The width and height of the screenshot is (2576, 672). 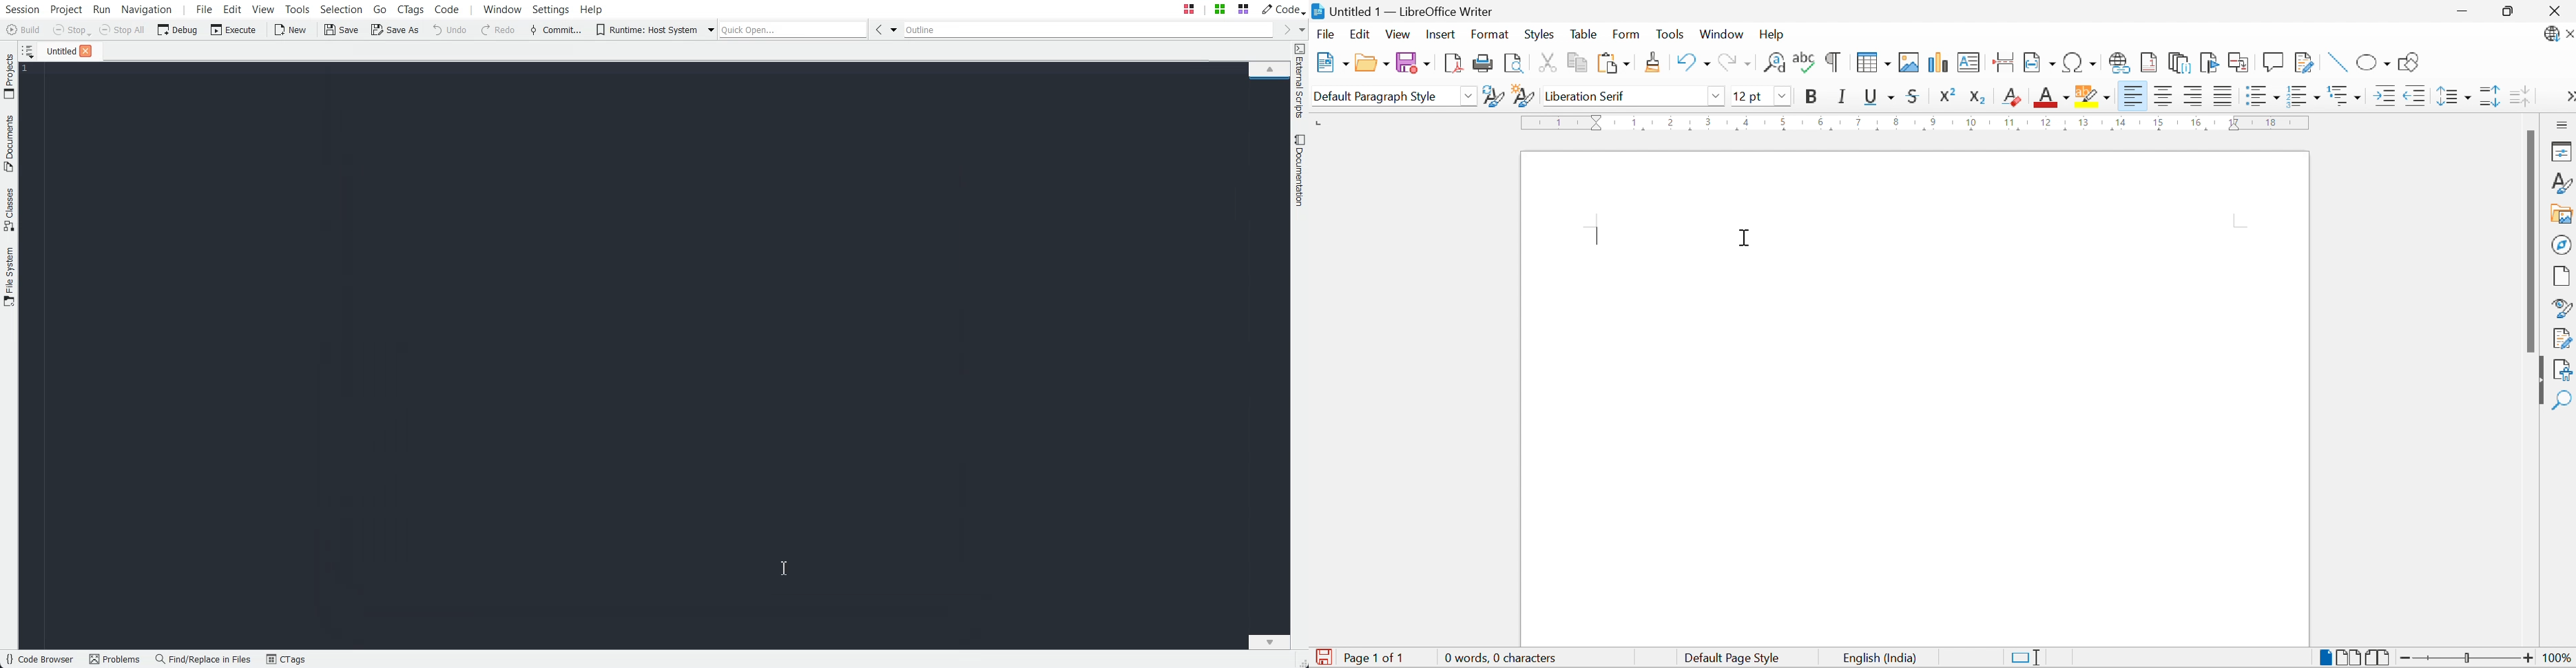 I want to click on Table, so click(x=1583, y=34).